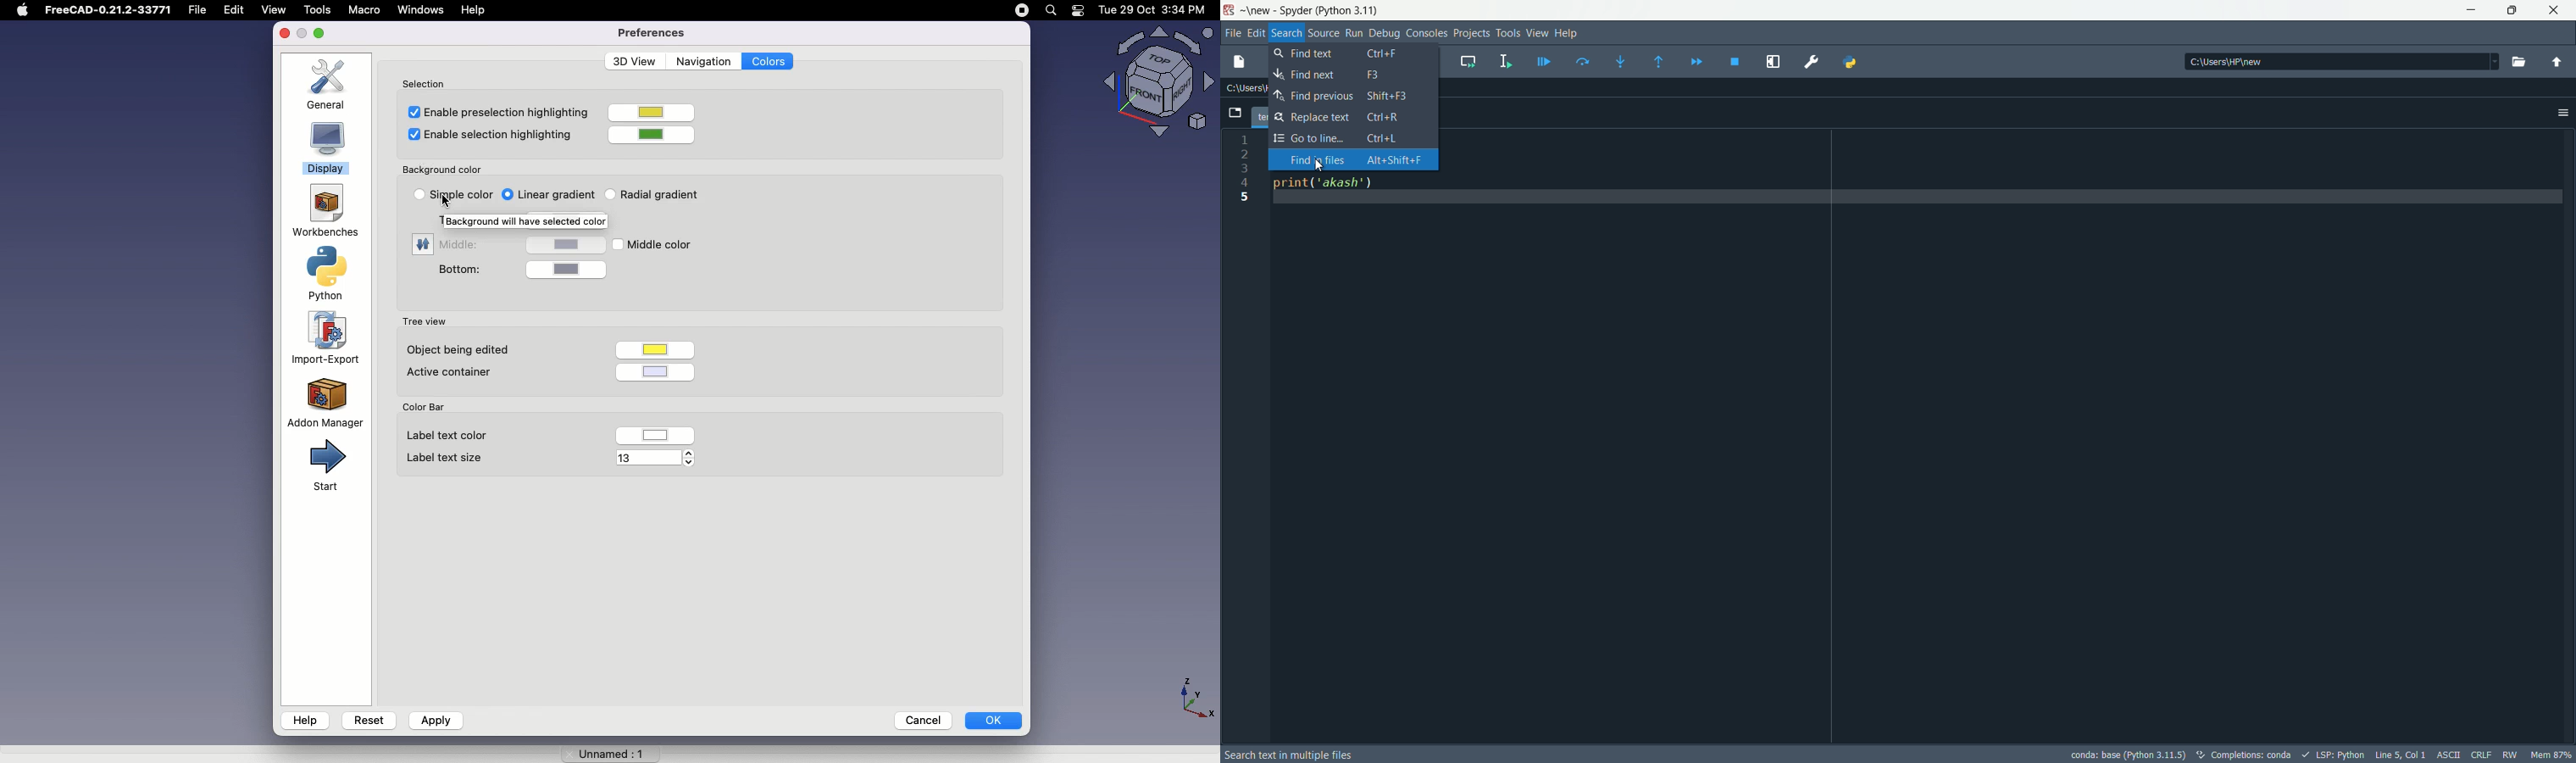  I want to click on FreeCAD-0.21.2-33Y71, so click(111, 12).